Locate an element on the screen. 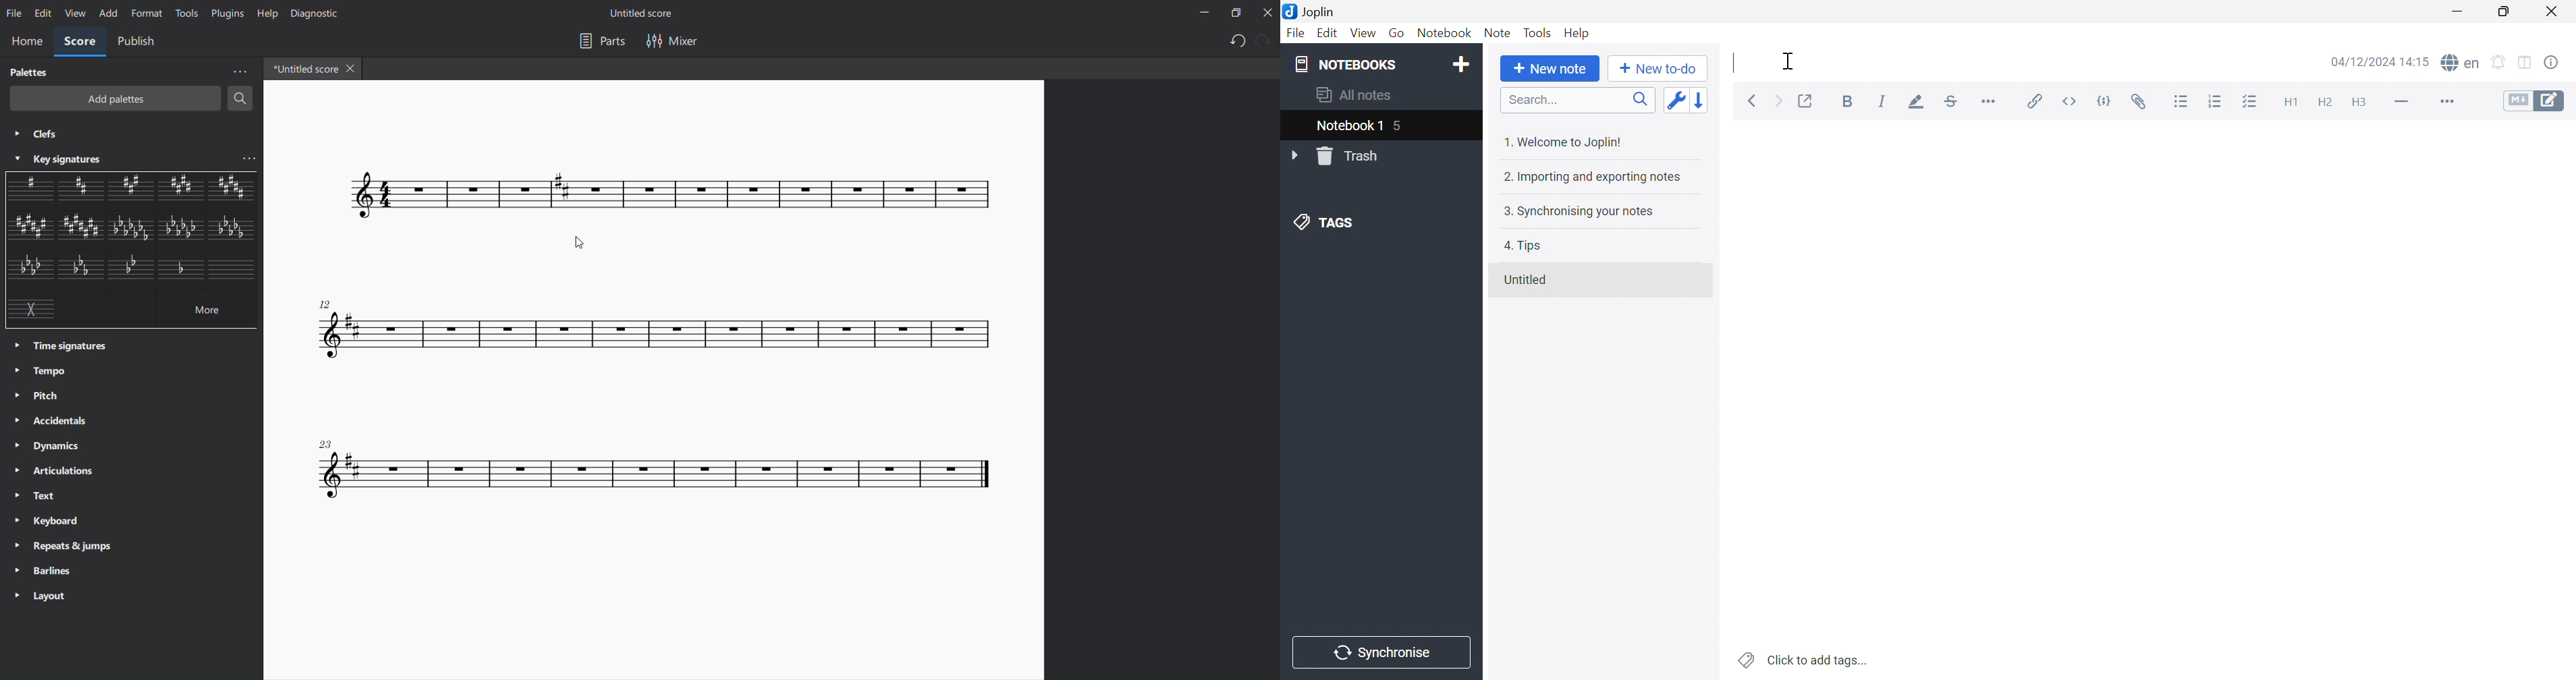 The height and width of the screenshot is (700, 2576). Cursor is located at coordinates (1788, 60).